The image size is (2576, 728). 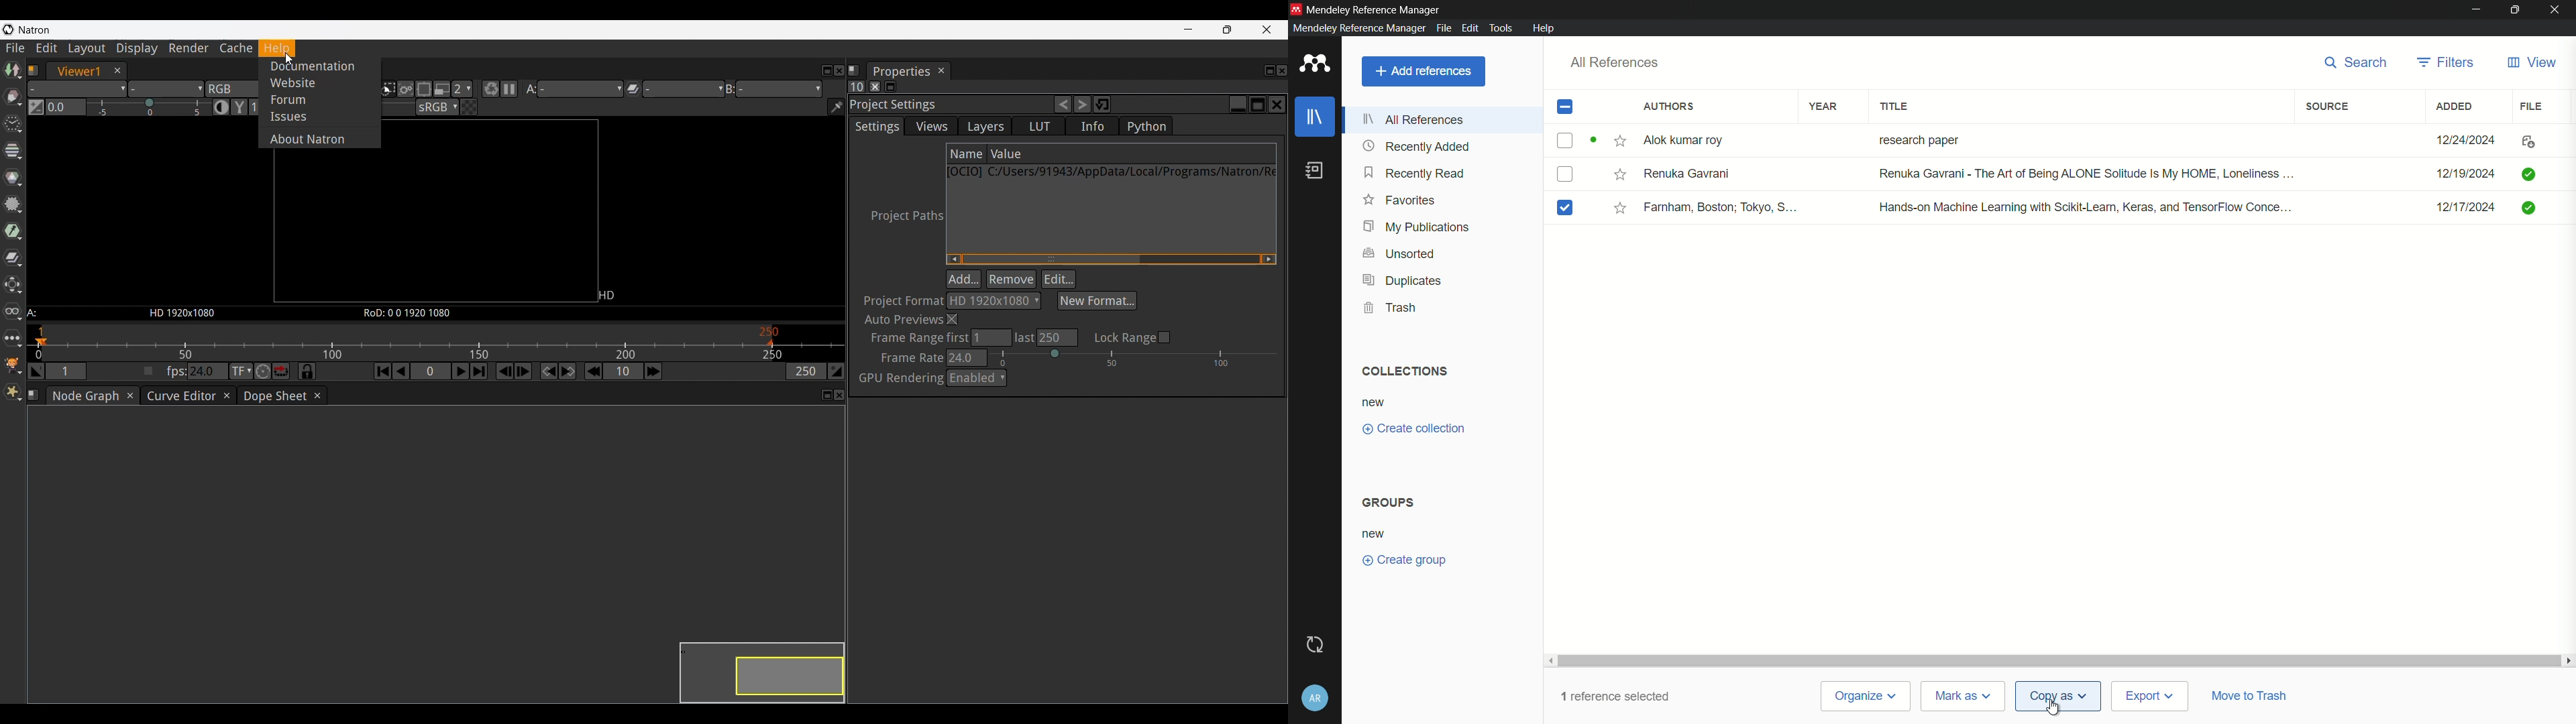 I want to click on Renuka Gavrani, so click(x=1691, y=176).